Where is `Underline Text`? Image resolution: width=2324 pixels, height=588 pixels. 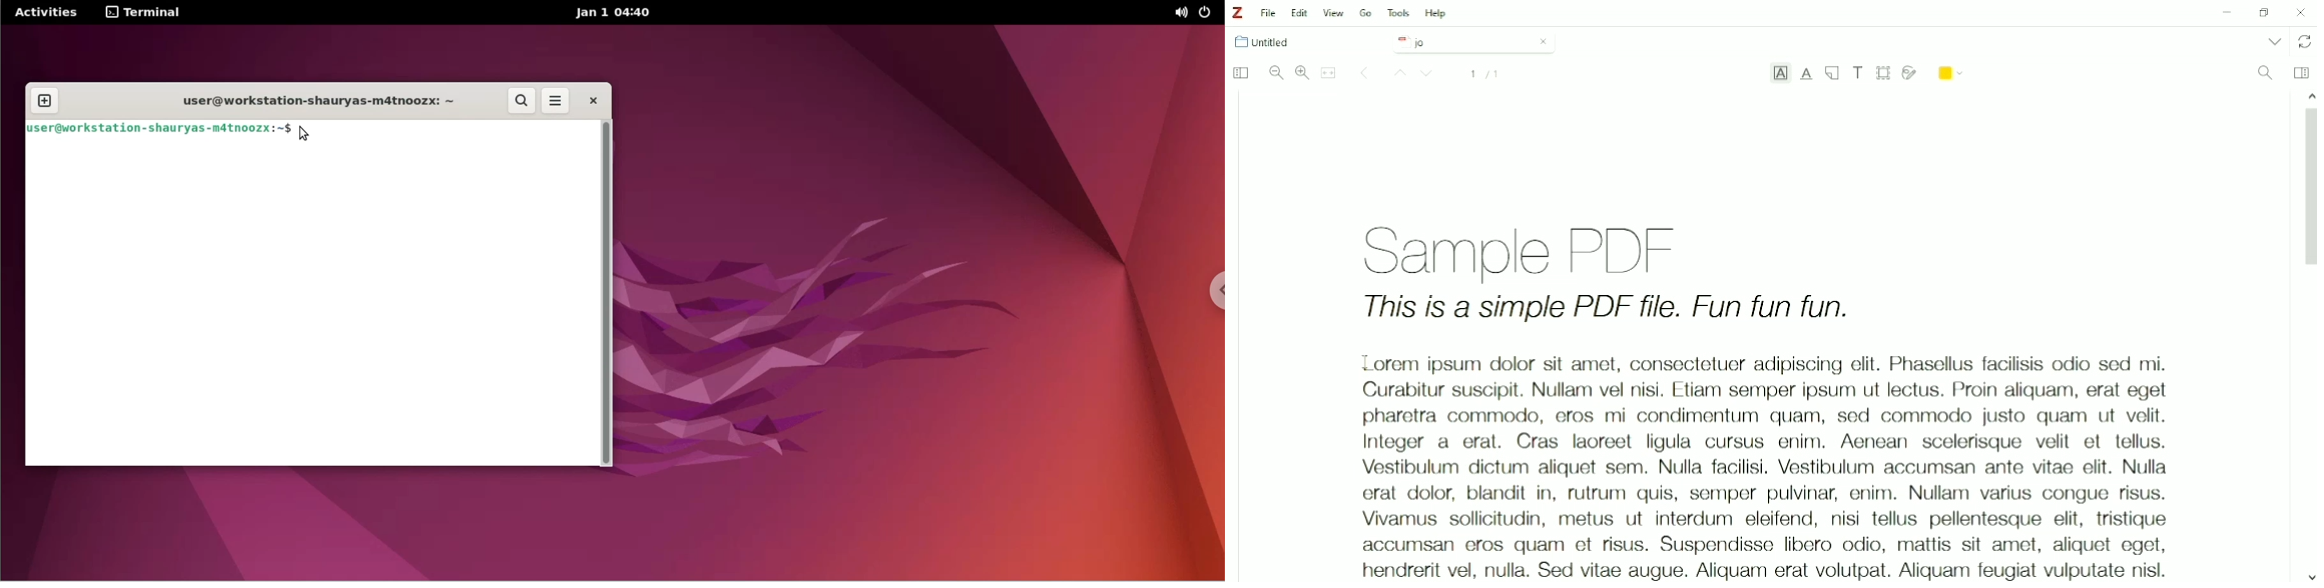
Underline Text is located at coordinates (1807, 74).